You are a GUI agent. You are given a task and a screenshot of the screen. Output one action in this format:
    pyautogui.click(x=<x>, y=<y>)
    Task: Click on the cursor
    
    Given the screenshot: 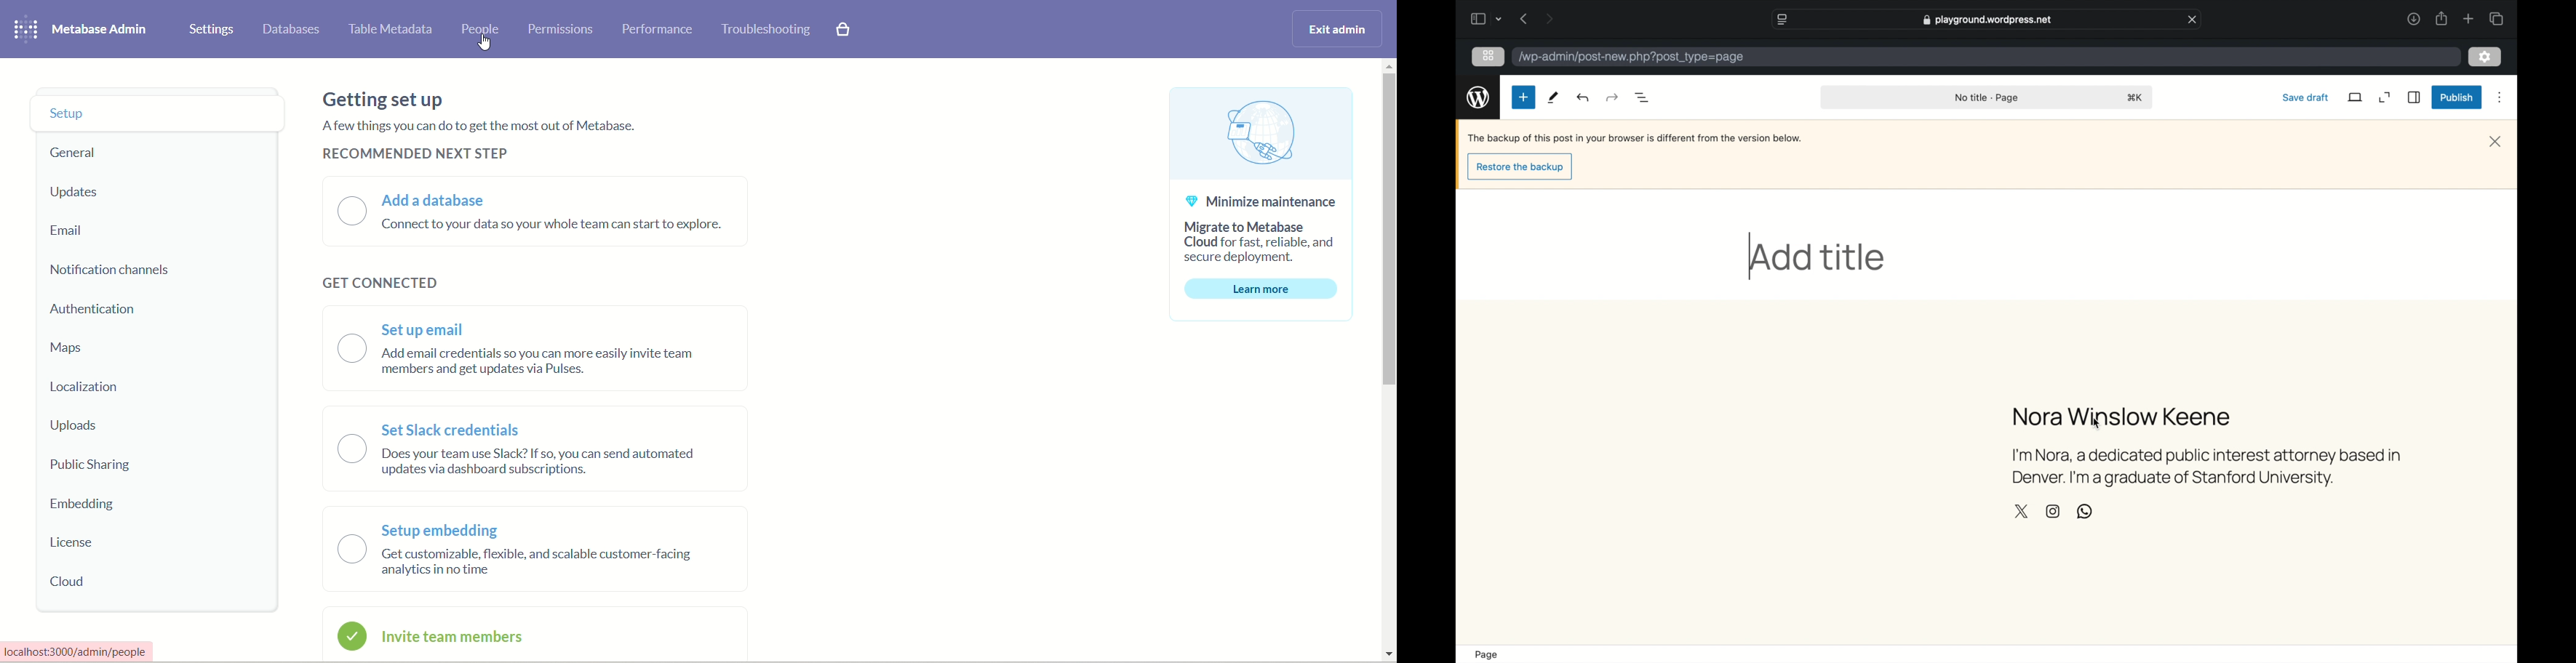 What is the action you would take?
    pyautogui.click(x=2096, y=425)
    